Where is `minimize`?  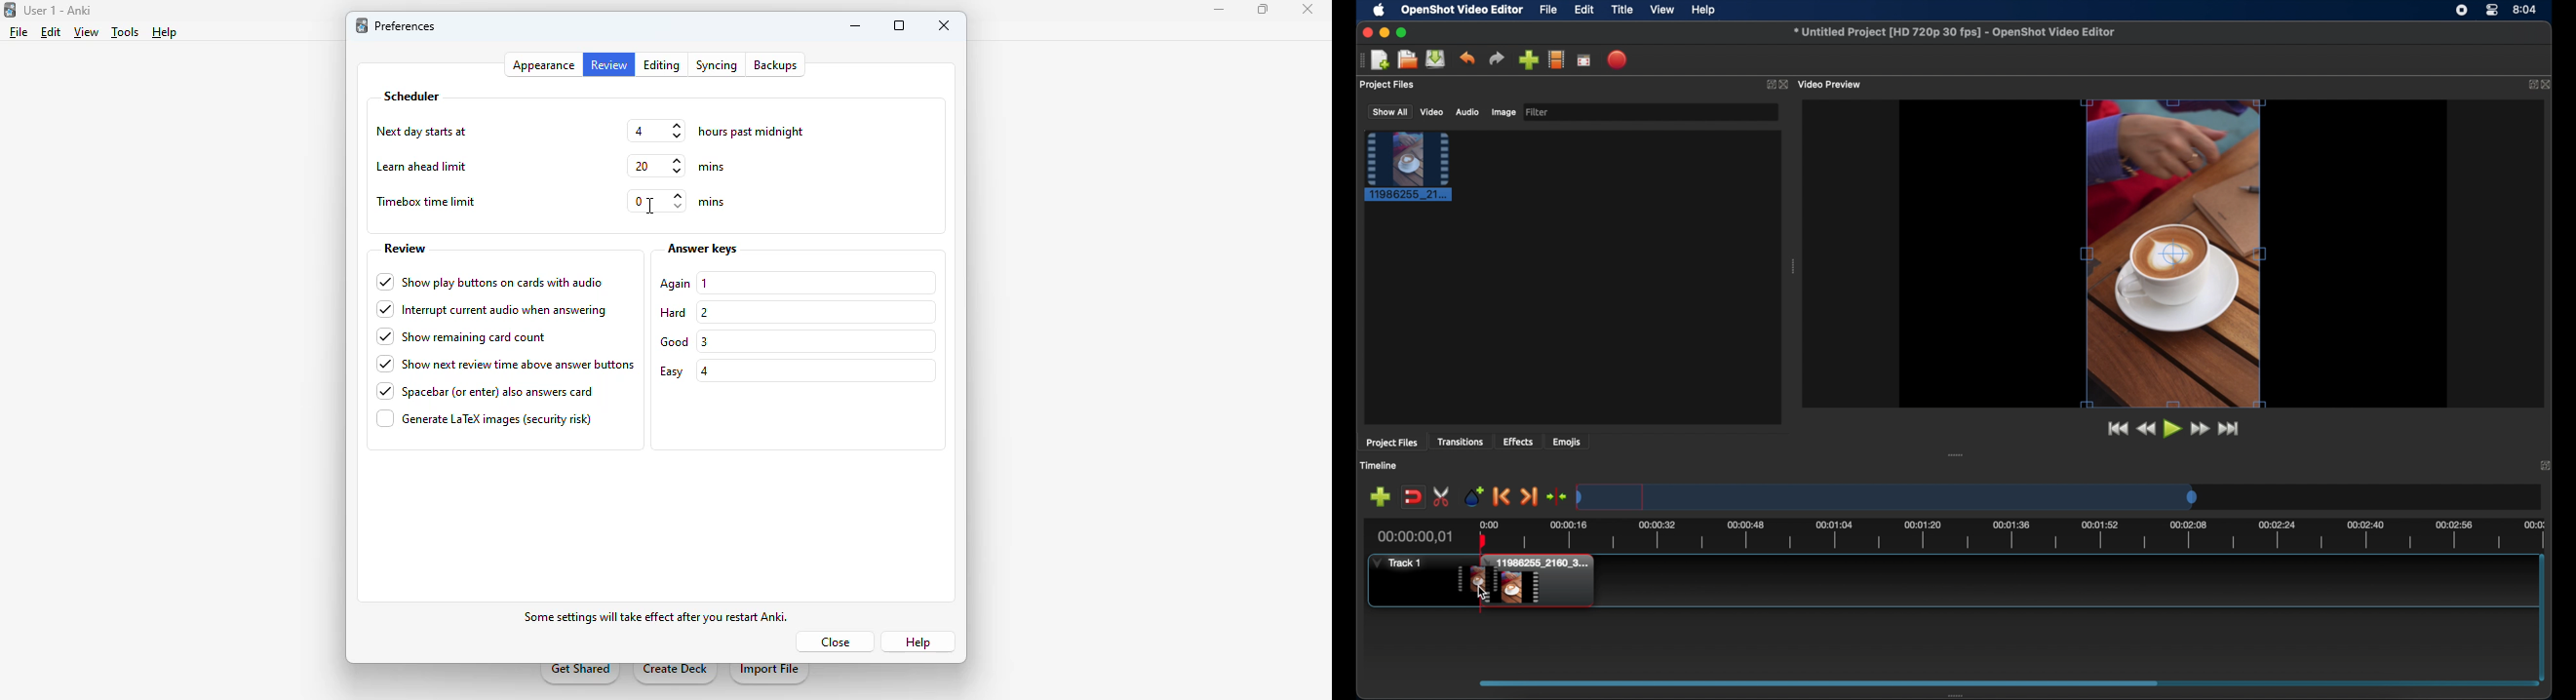
minimize is located at coordinates (855, 25).